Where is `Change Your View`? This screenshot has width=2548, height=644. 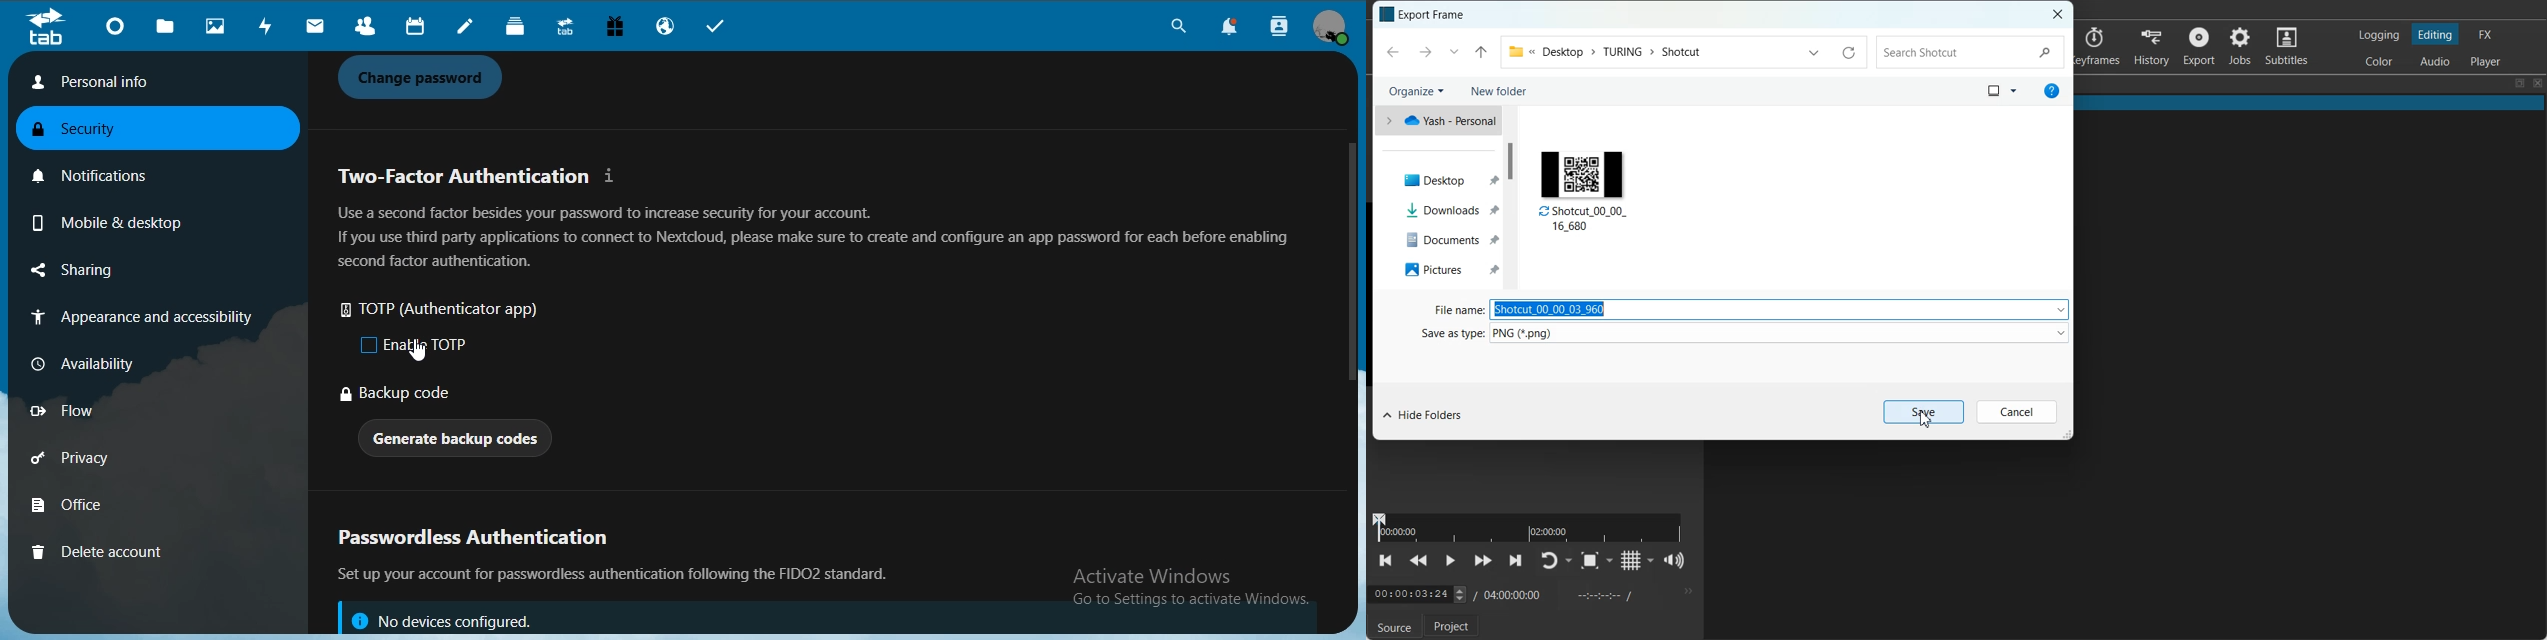
Change Your View is located at coordinates (1992, 90).